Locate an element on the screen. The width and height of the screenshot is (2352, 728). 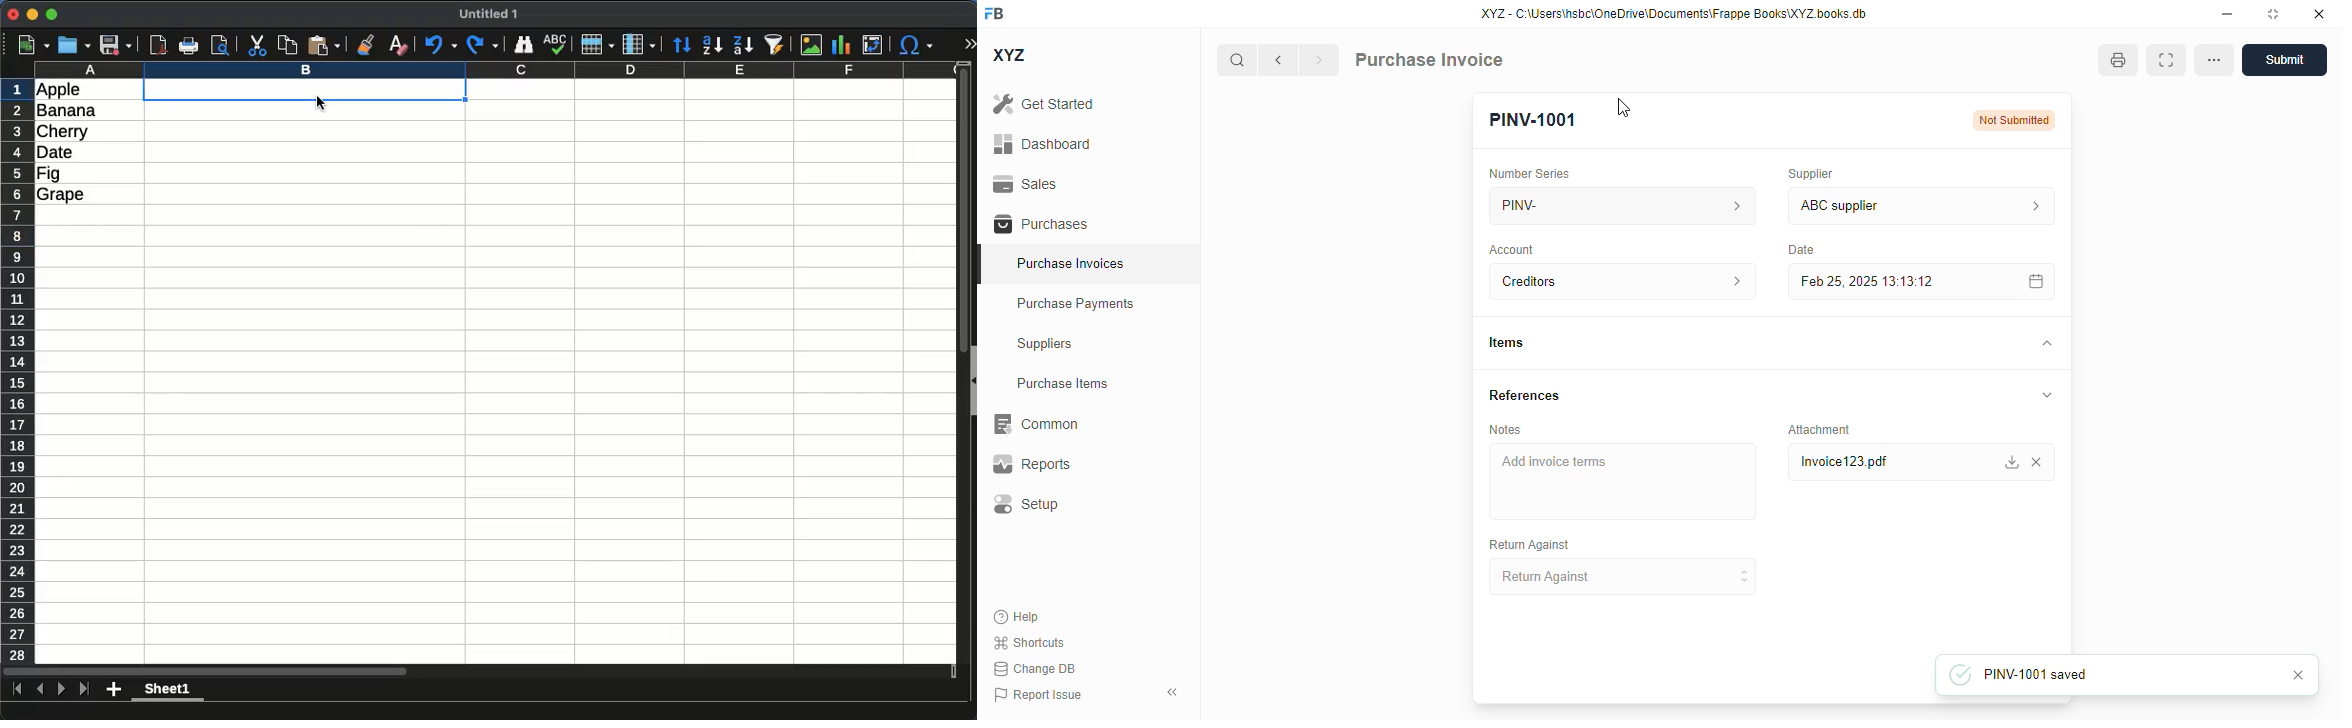
cherry is located at coordinates (63, 132).